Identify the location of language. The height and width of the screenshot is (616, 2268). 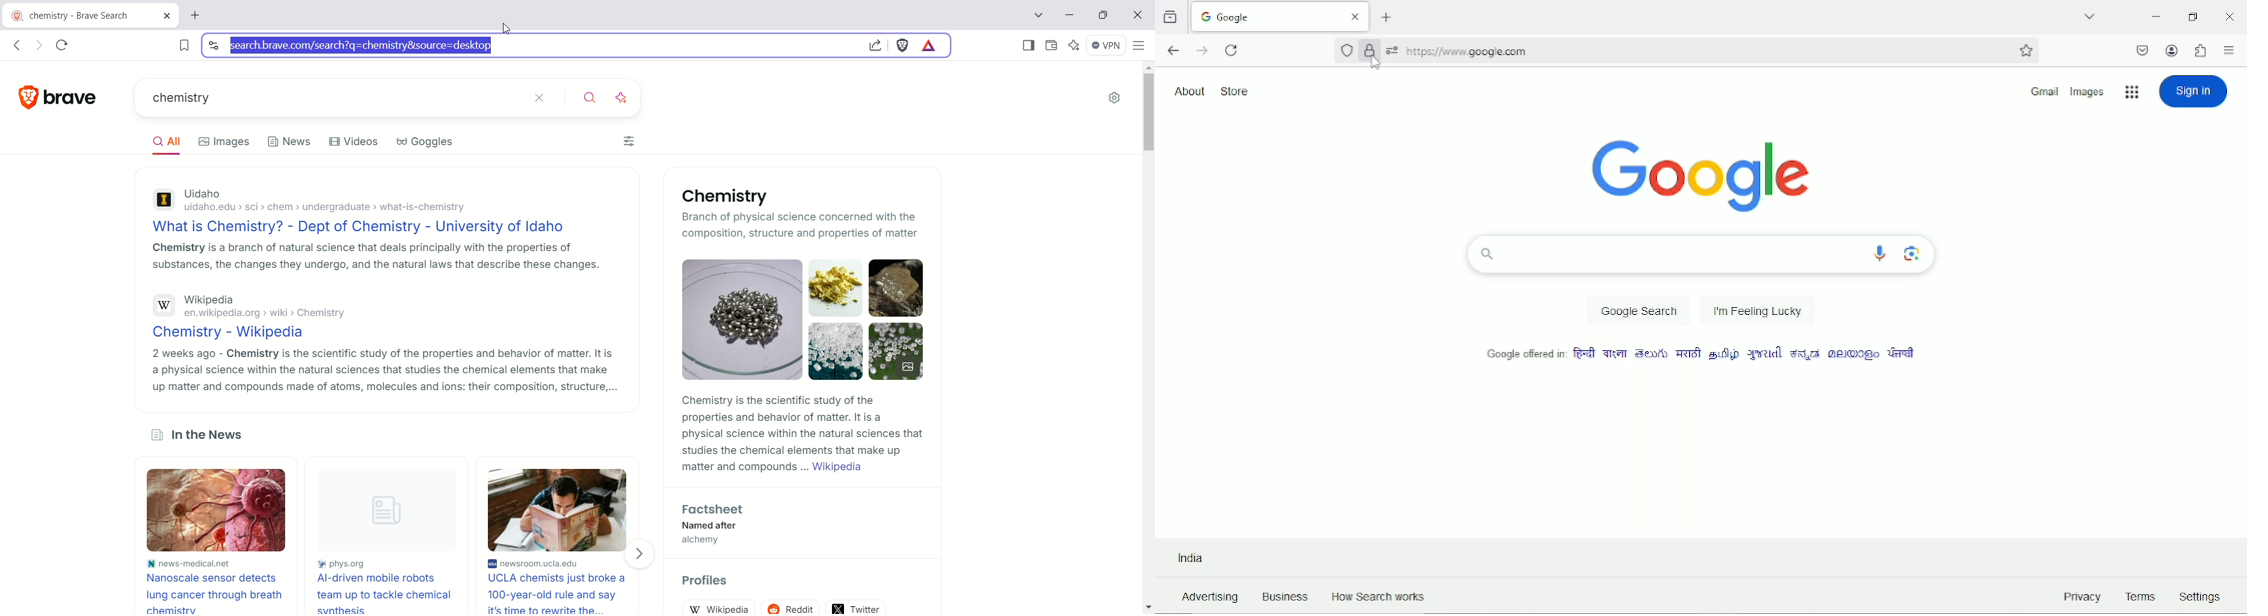
(1651, 353).